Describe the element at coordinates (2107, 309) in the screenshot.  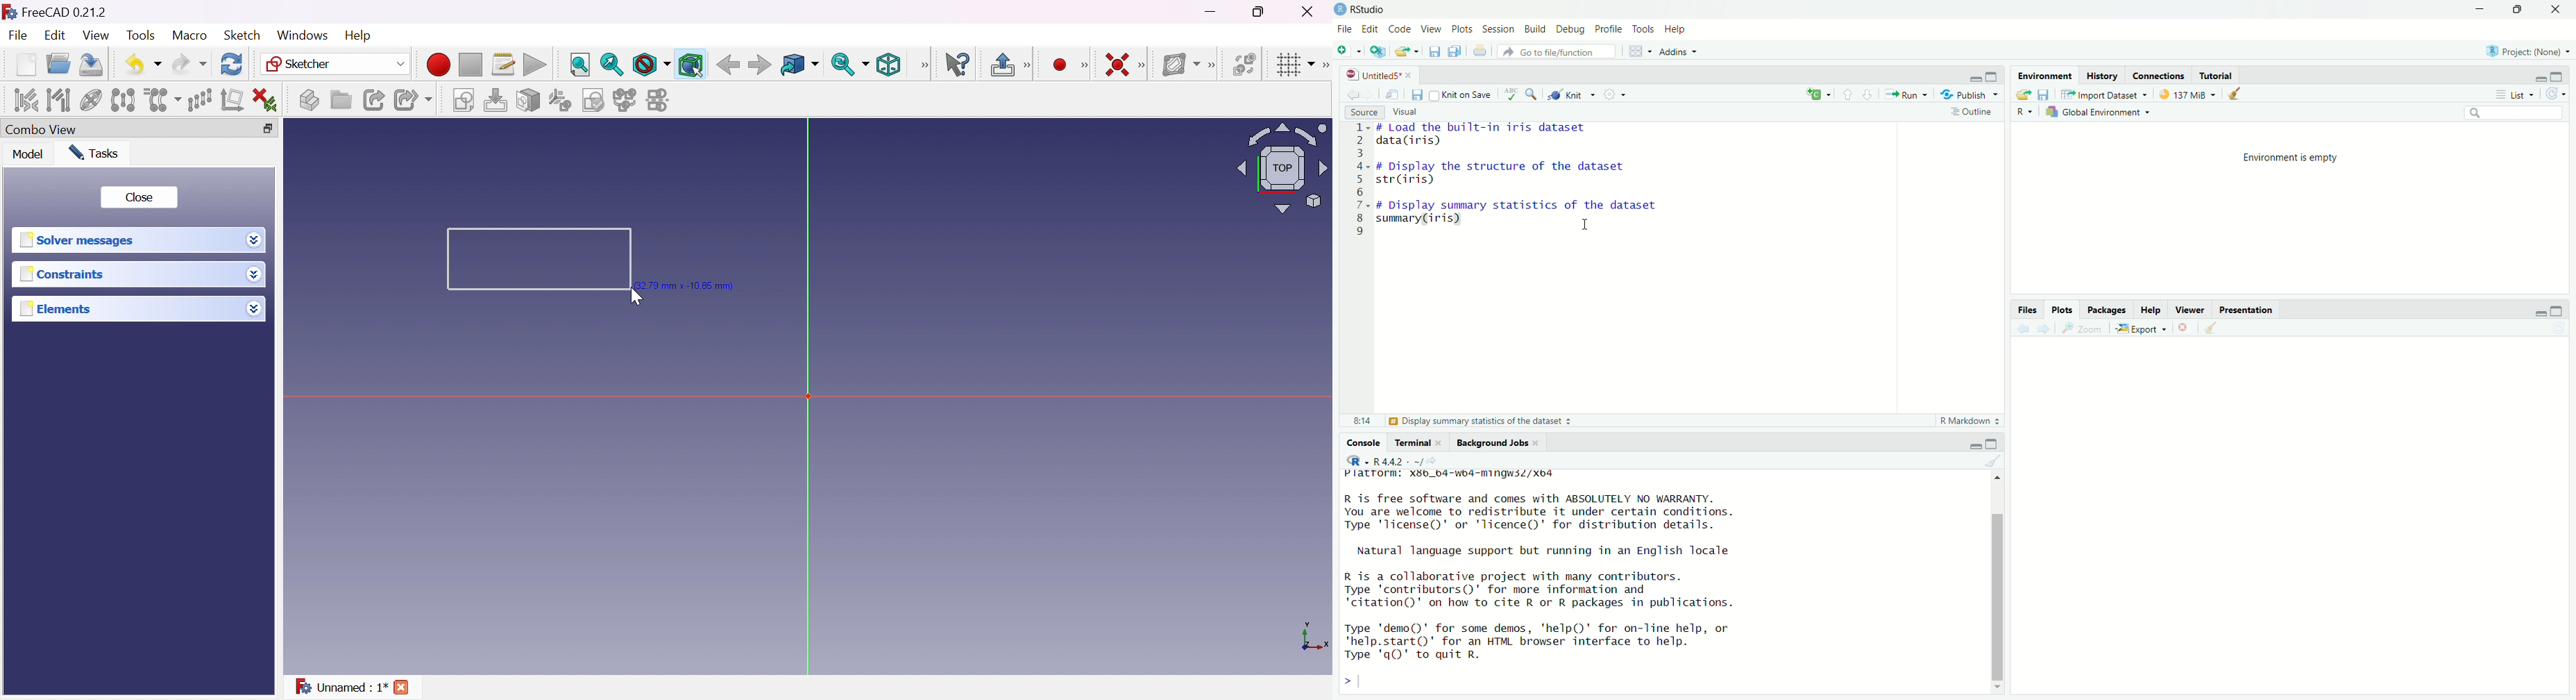
I see `Packages` at that location.